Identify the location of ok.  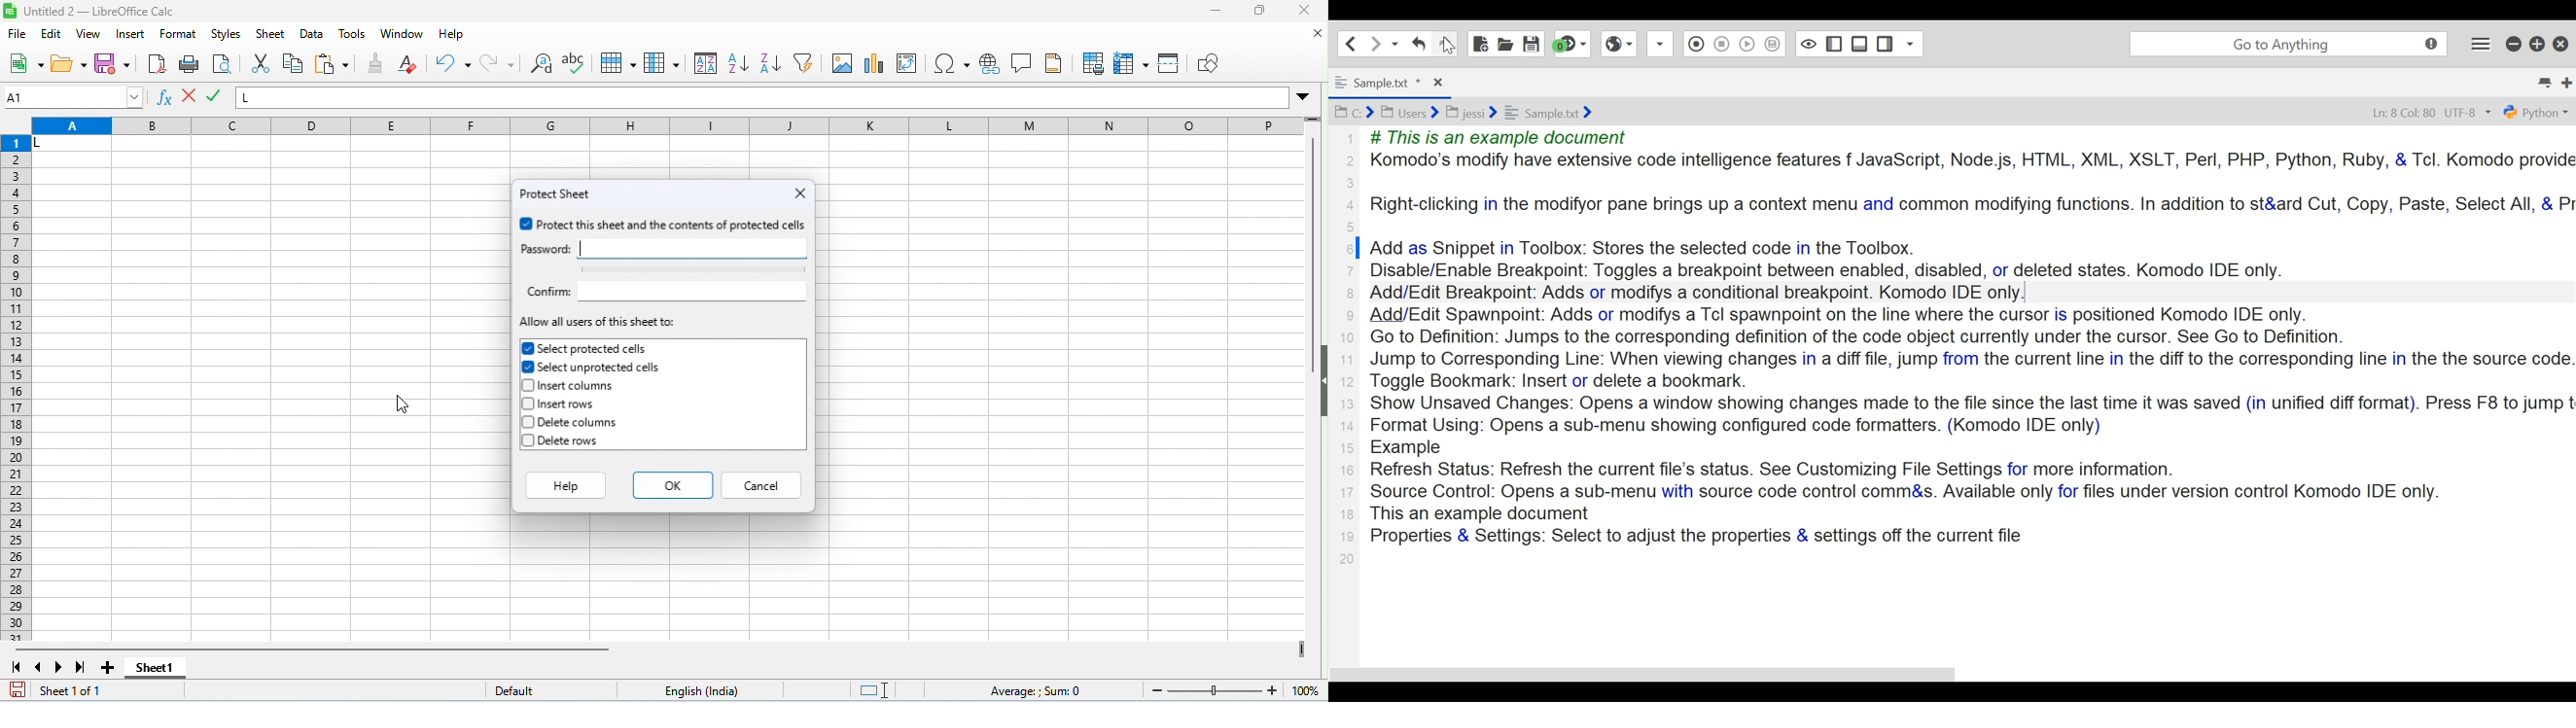
(673, 484).